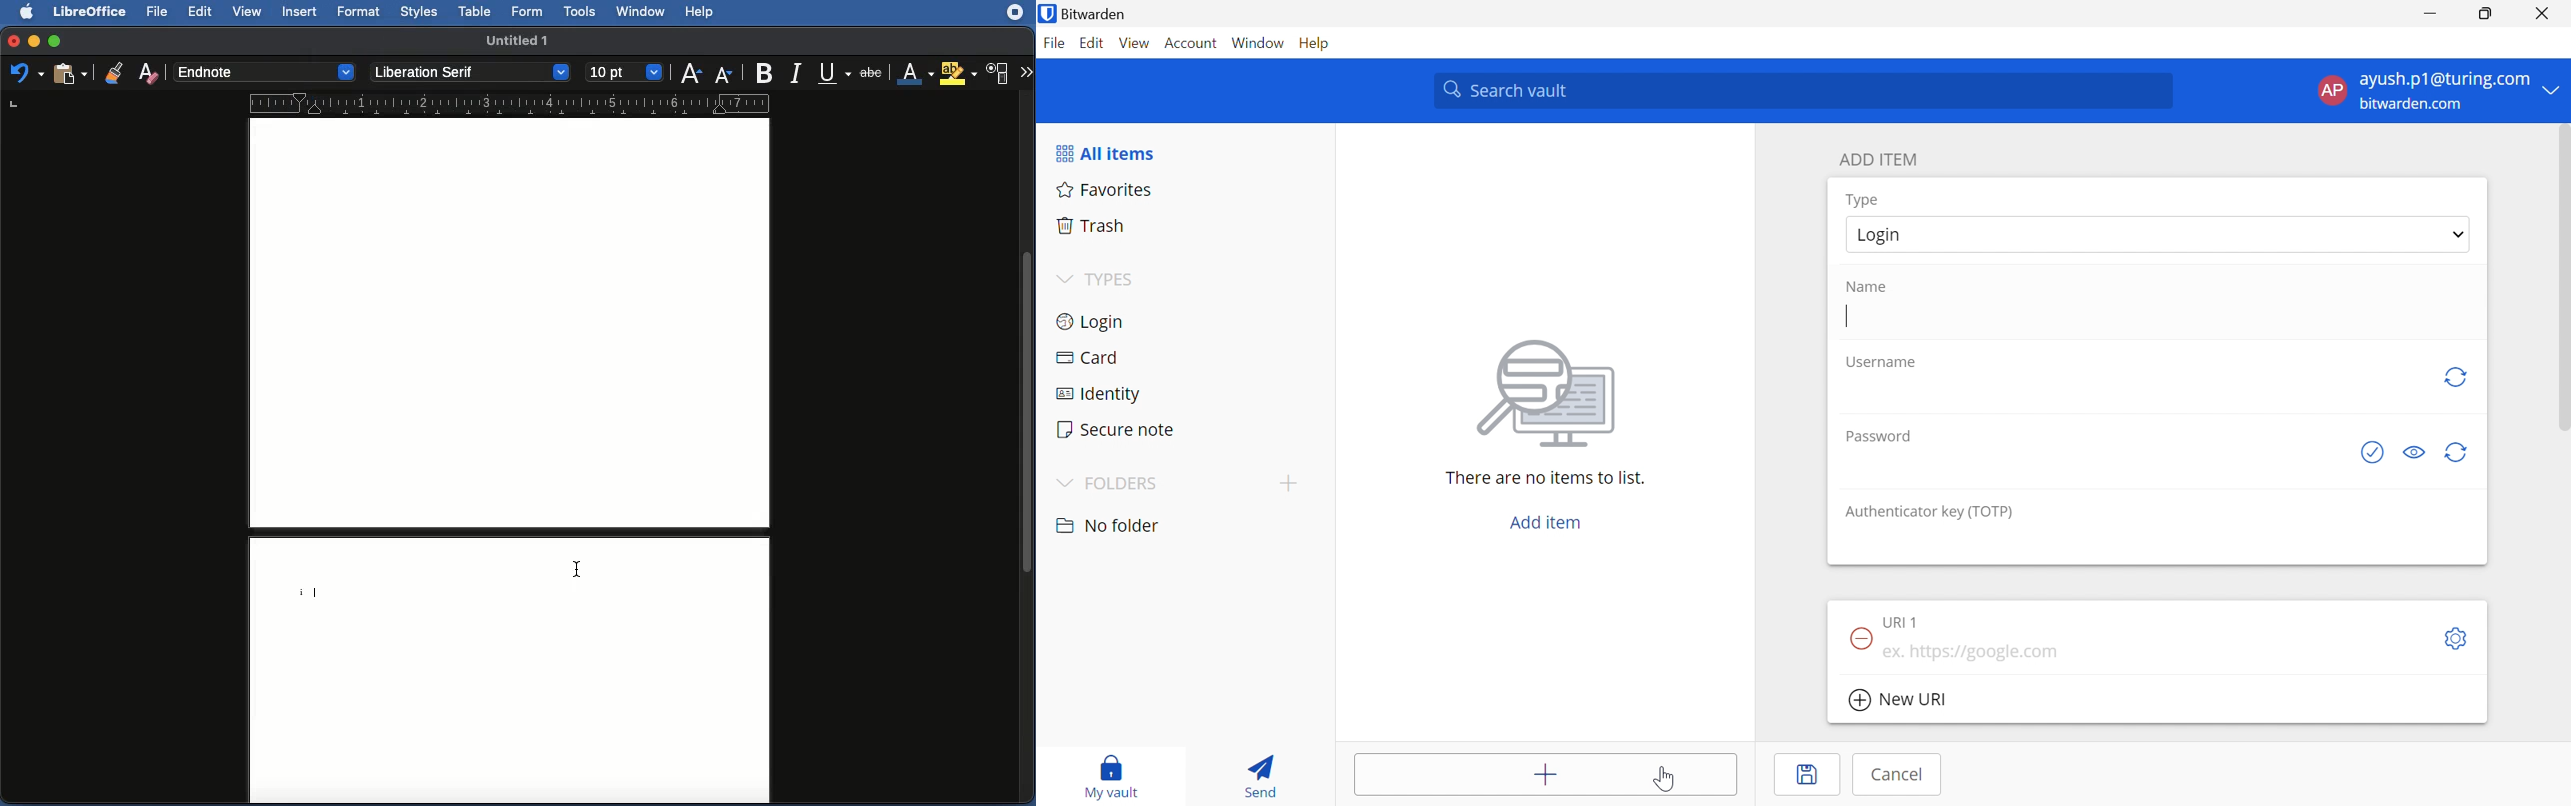 This screenshot has width=2576, height=812. I want to click on Name, so click(1865, 287).